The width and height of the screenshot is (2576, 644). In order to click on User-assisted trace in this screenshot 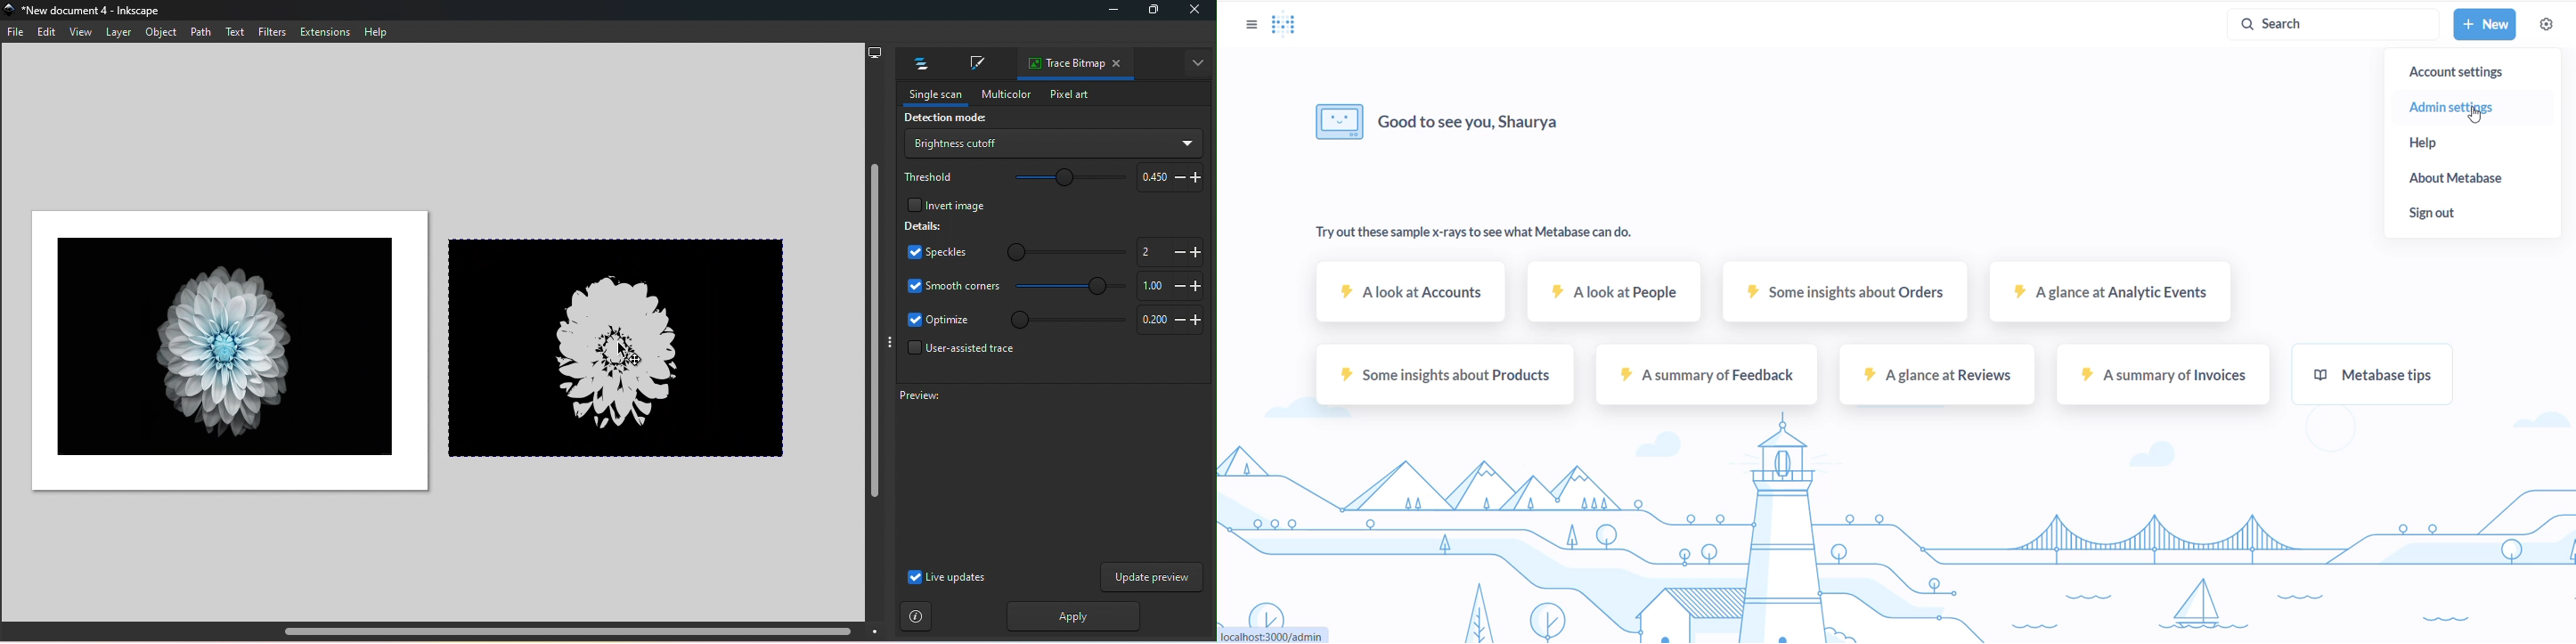, I will do `click(957, 353)`.